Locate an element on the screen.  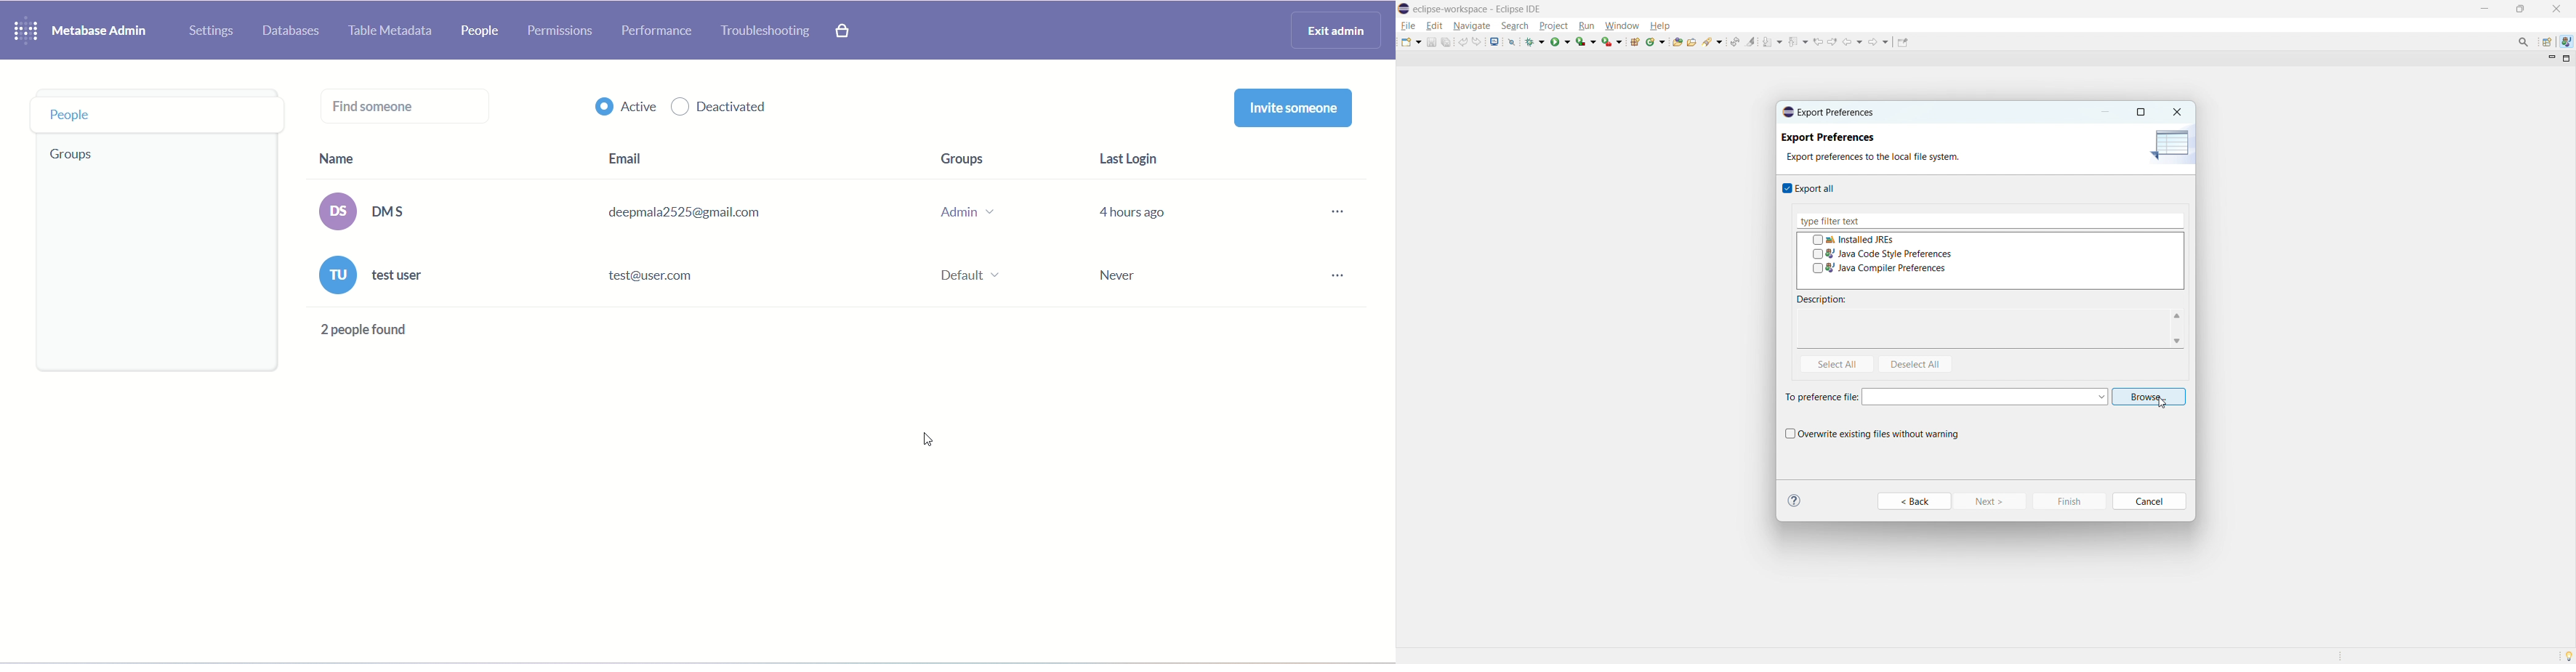
Export preferences to the local file system is located at coordinates (1885, 160).